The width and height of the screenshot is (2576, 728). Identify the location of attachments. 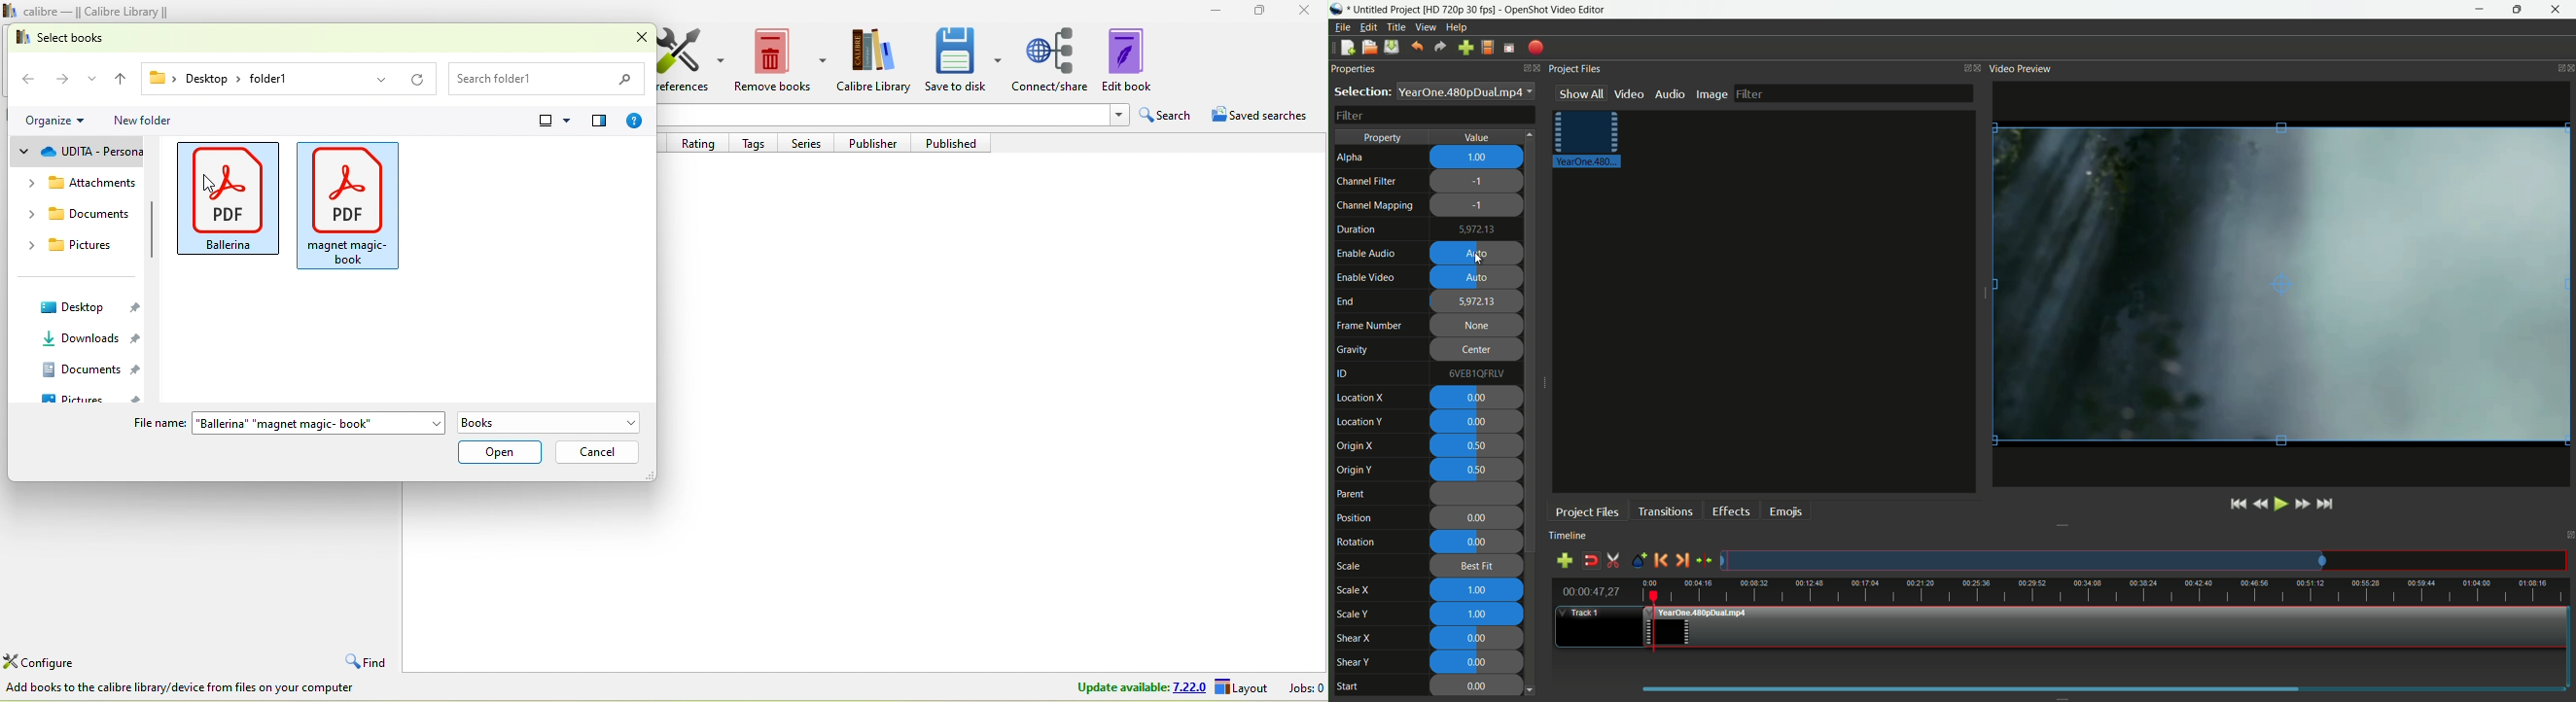
(83, 181).